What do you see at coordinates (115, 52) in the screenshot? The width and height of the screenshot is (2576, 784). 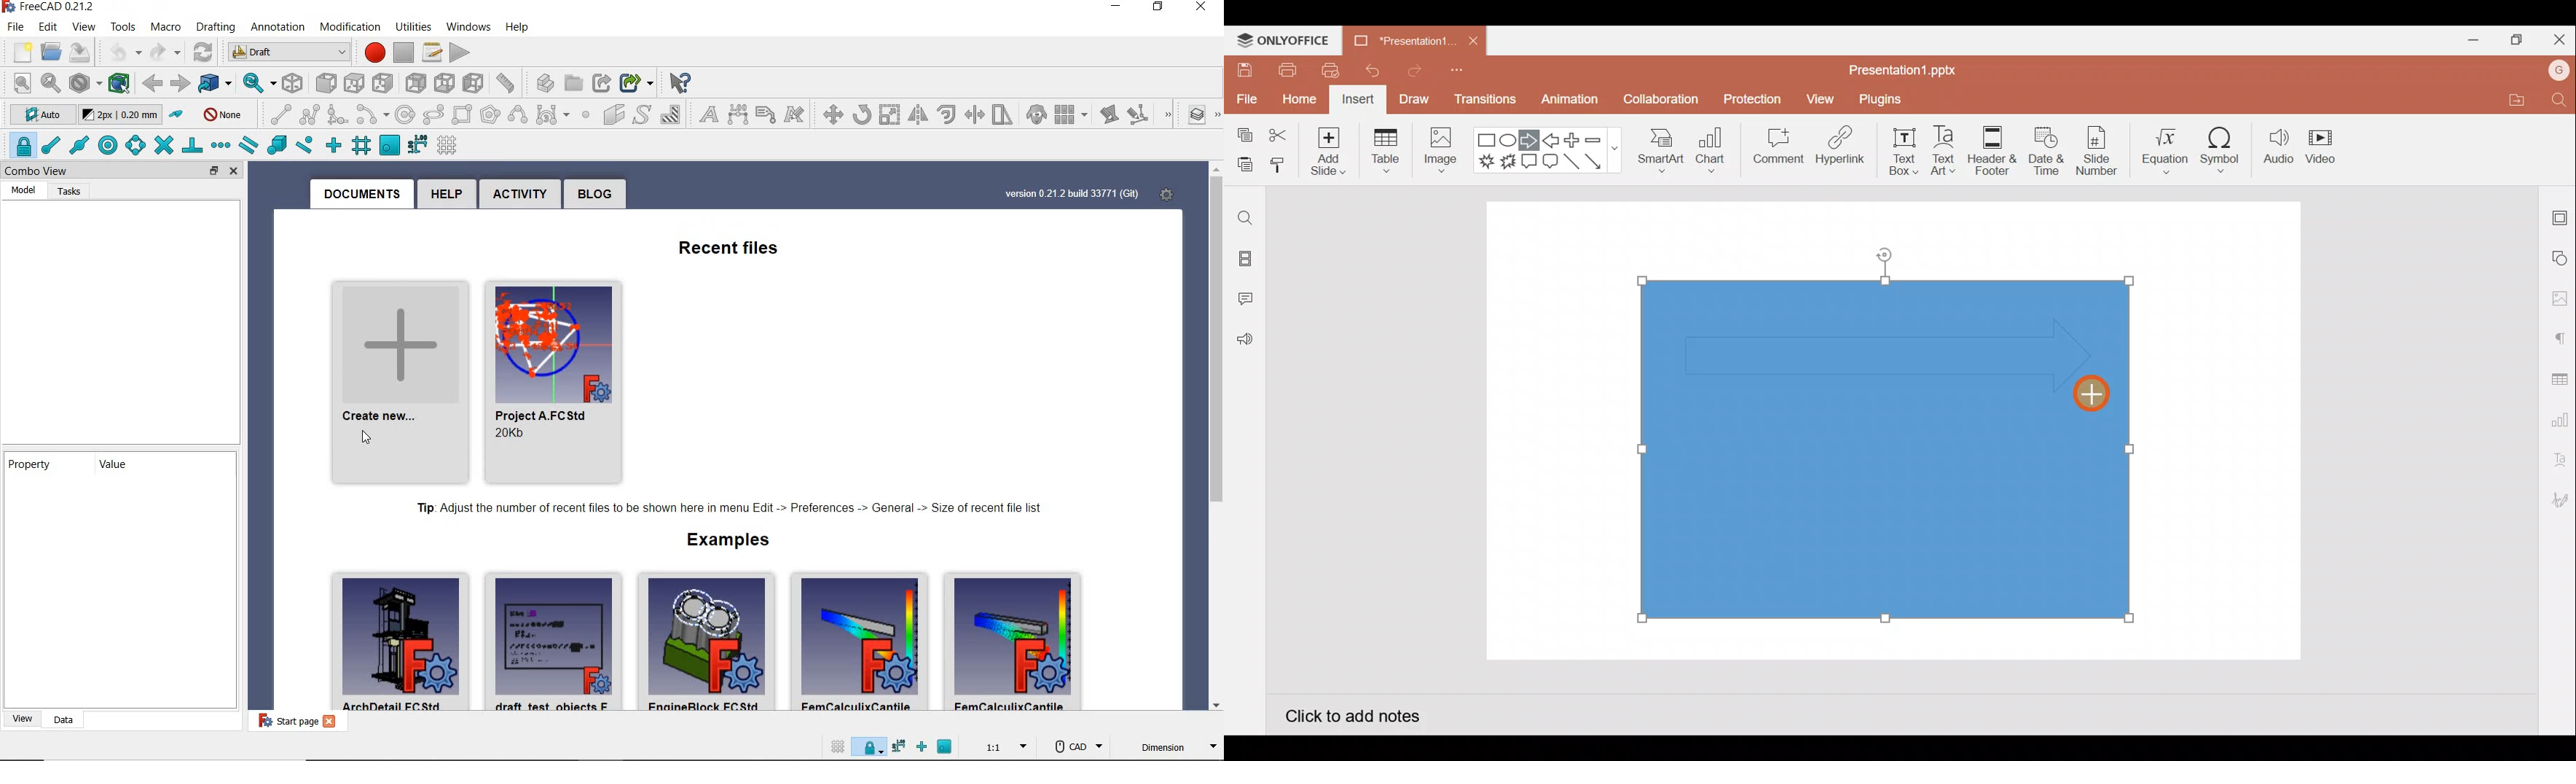 I see `undo` at bounding box center [115, 52].